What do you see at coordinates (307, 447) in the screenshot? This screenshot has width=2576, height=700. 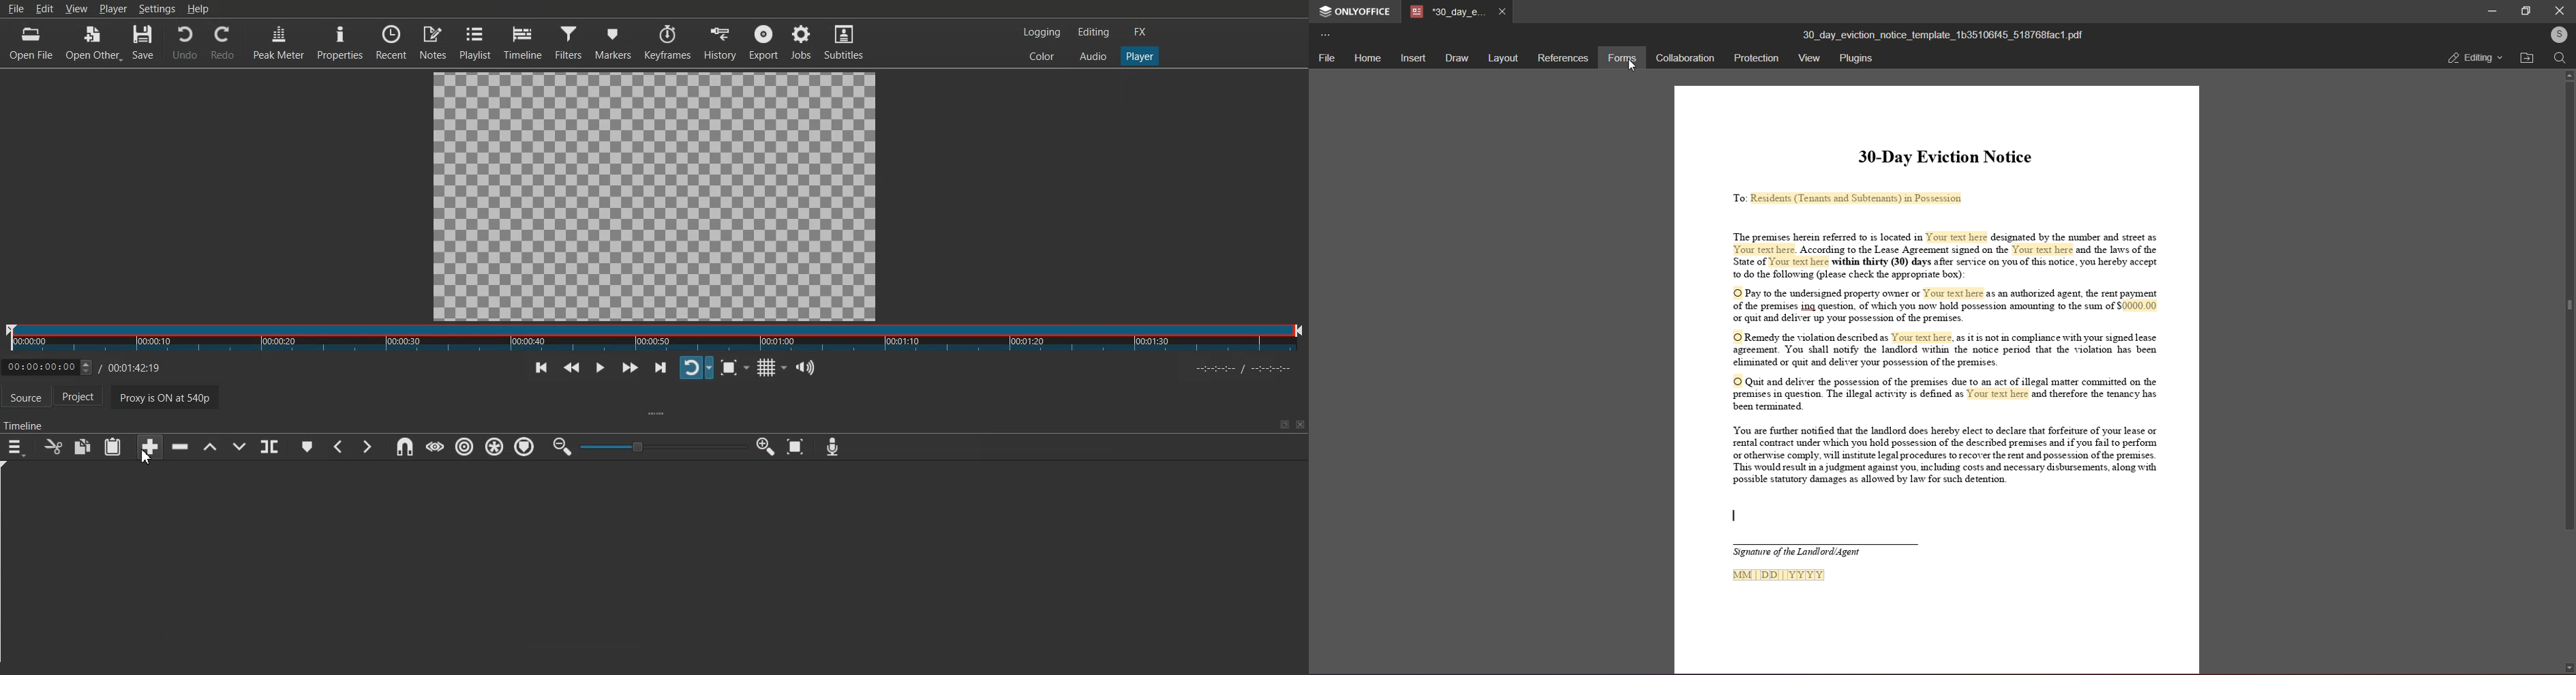 I see `Add marker` at bounding box center [307, 447].